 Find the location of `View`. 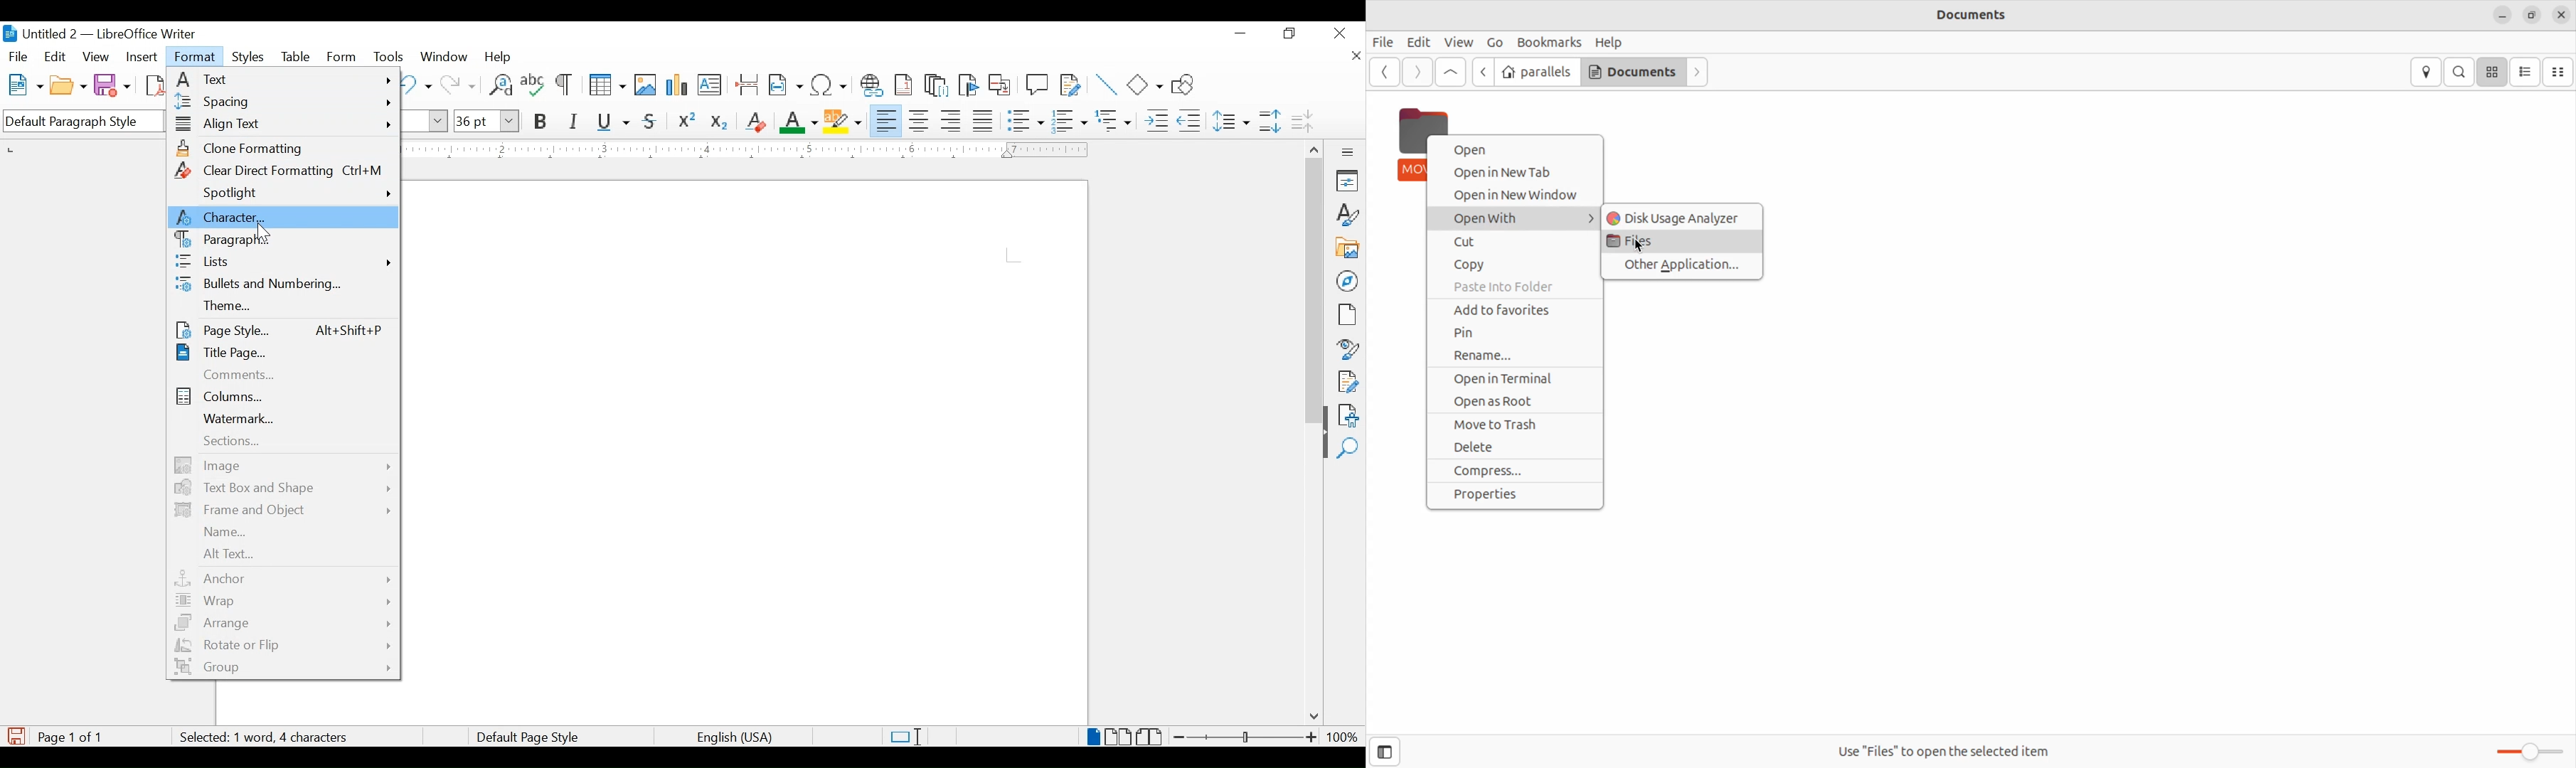

View is located at coordinates (1459, 43).